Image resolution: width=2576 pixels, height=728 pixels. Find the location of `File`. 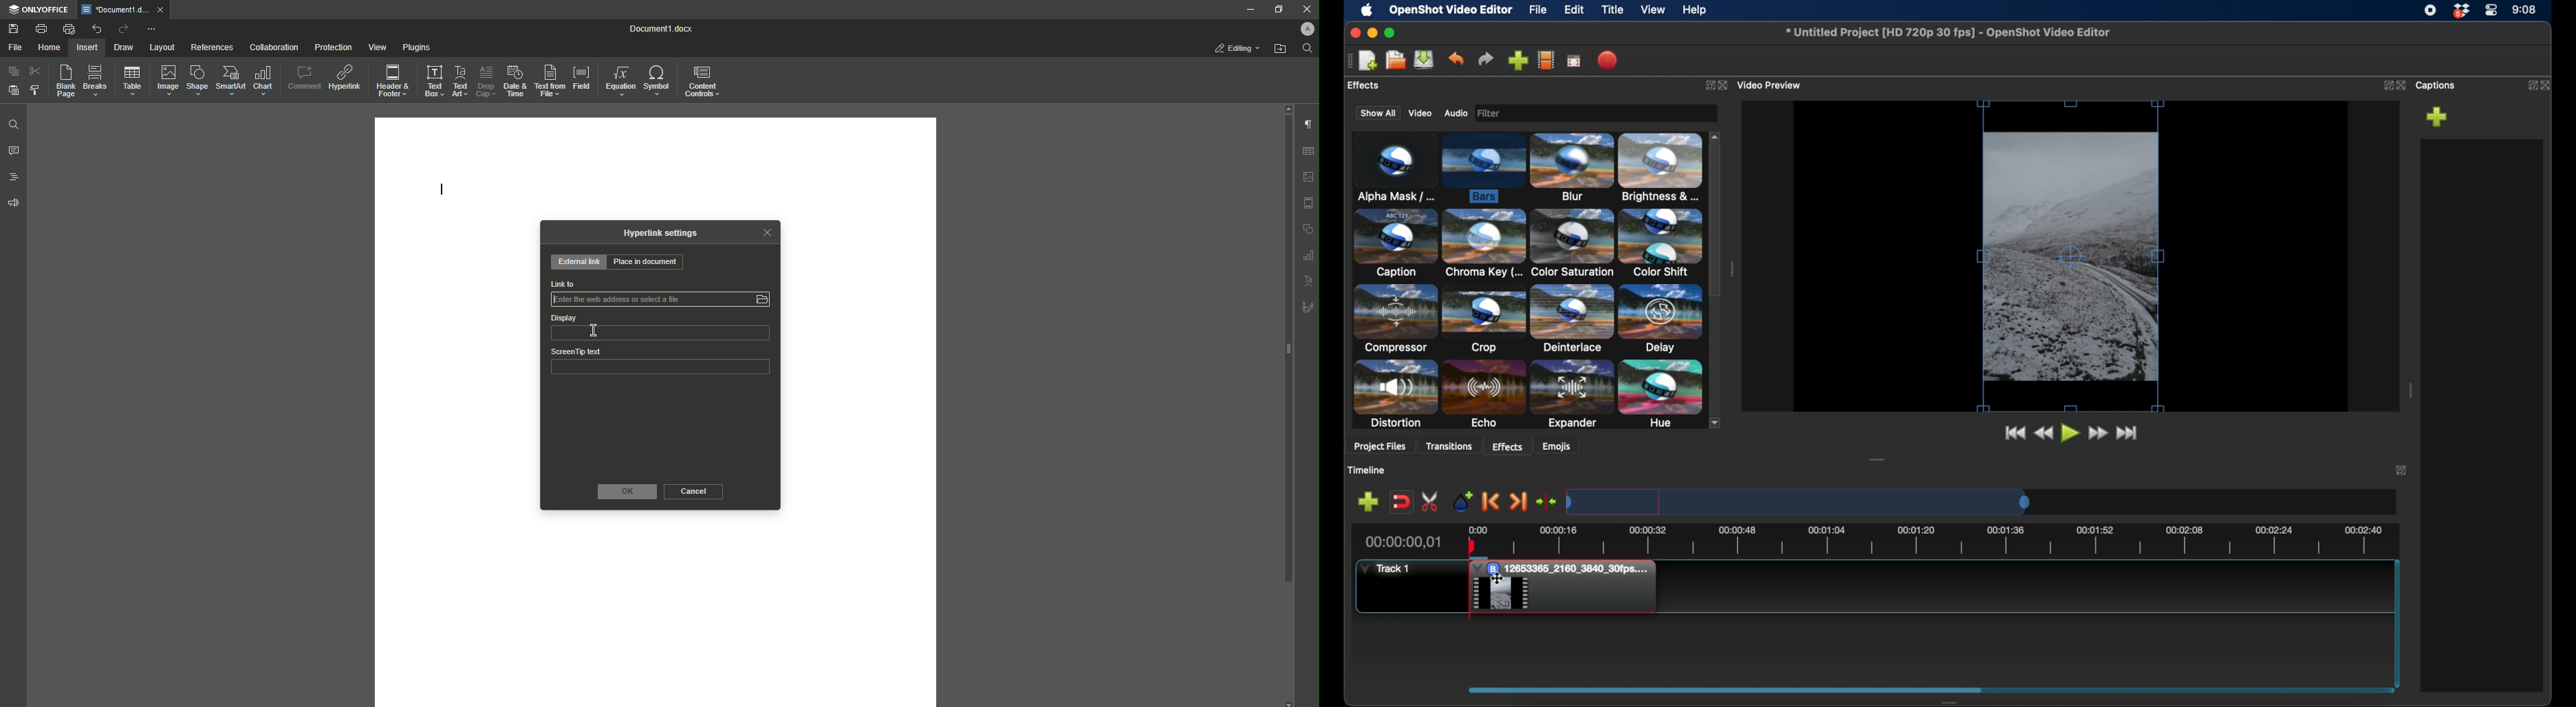

File is located at coordinates (15, 47).